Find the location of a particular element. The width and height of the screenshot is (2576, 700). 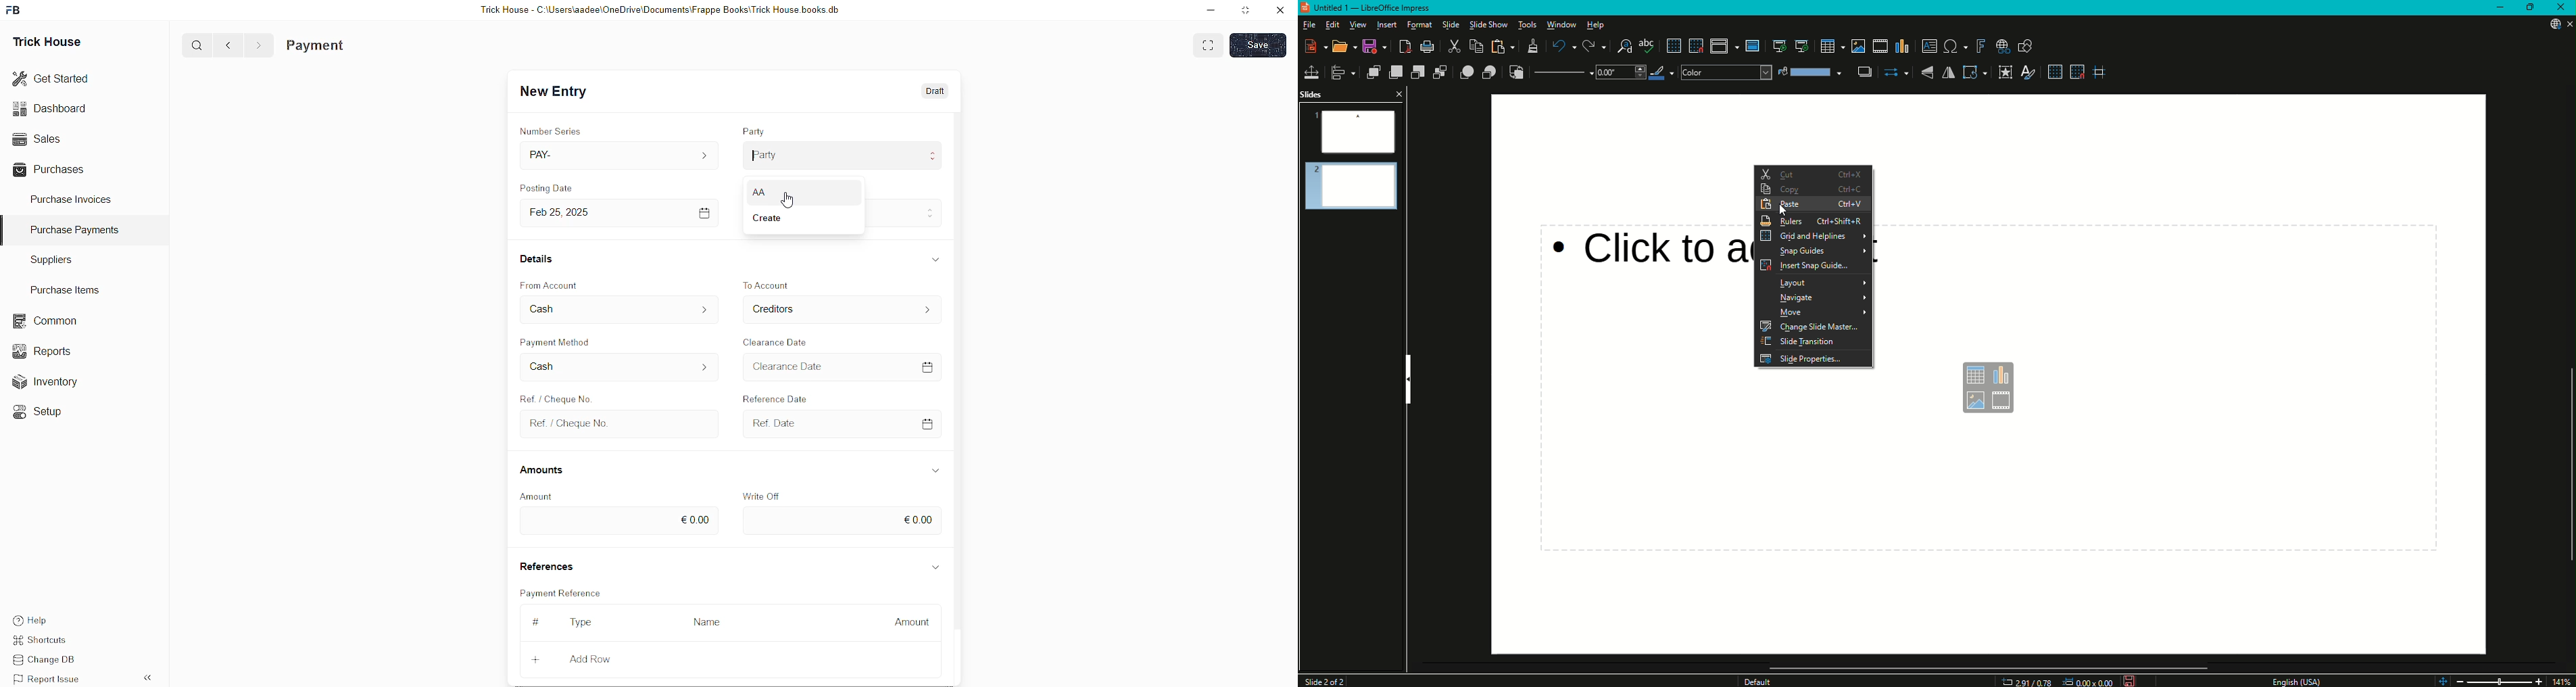

Insert Audio or Video is located at coordinates (1880, 44).